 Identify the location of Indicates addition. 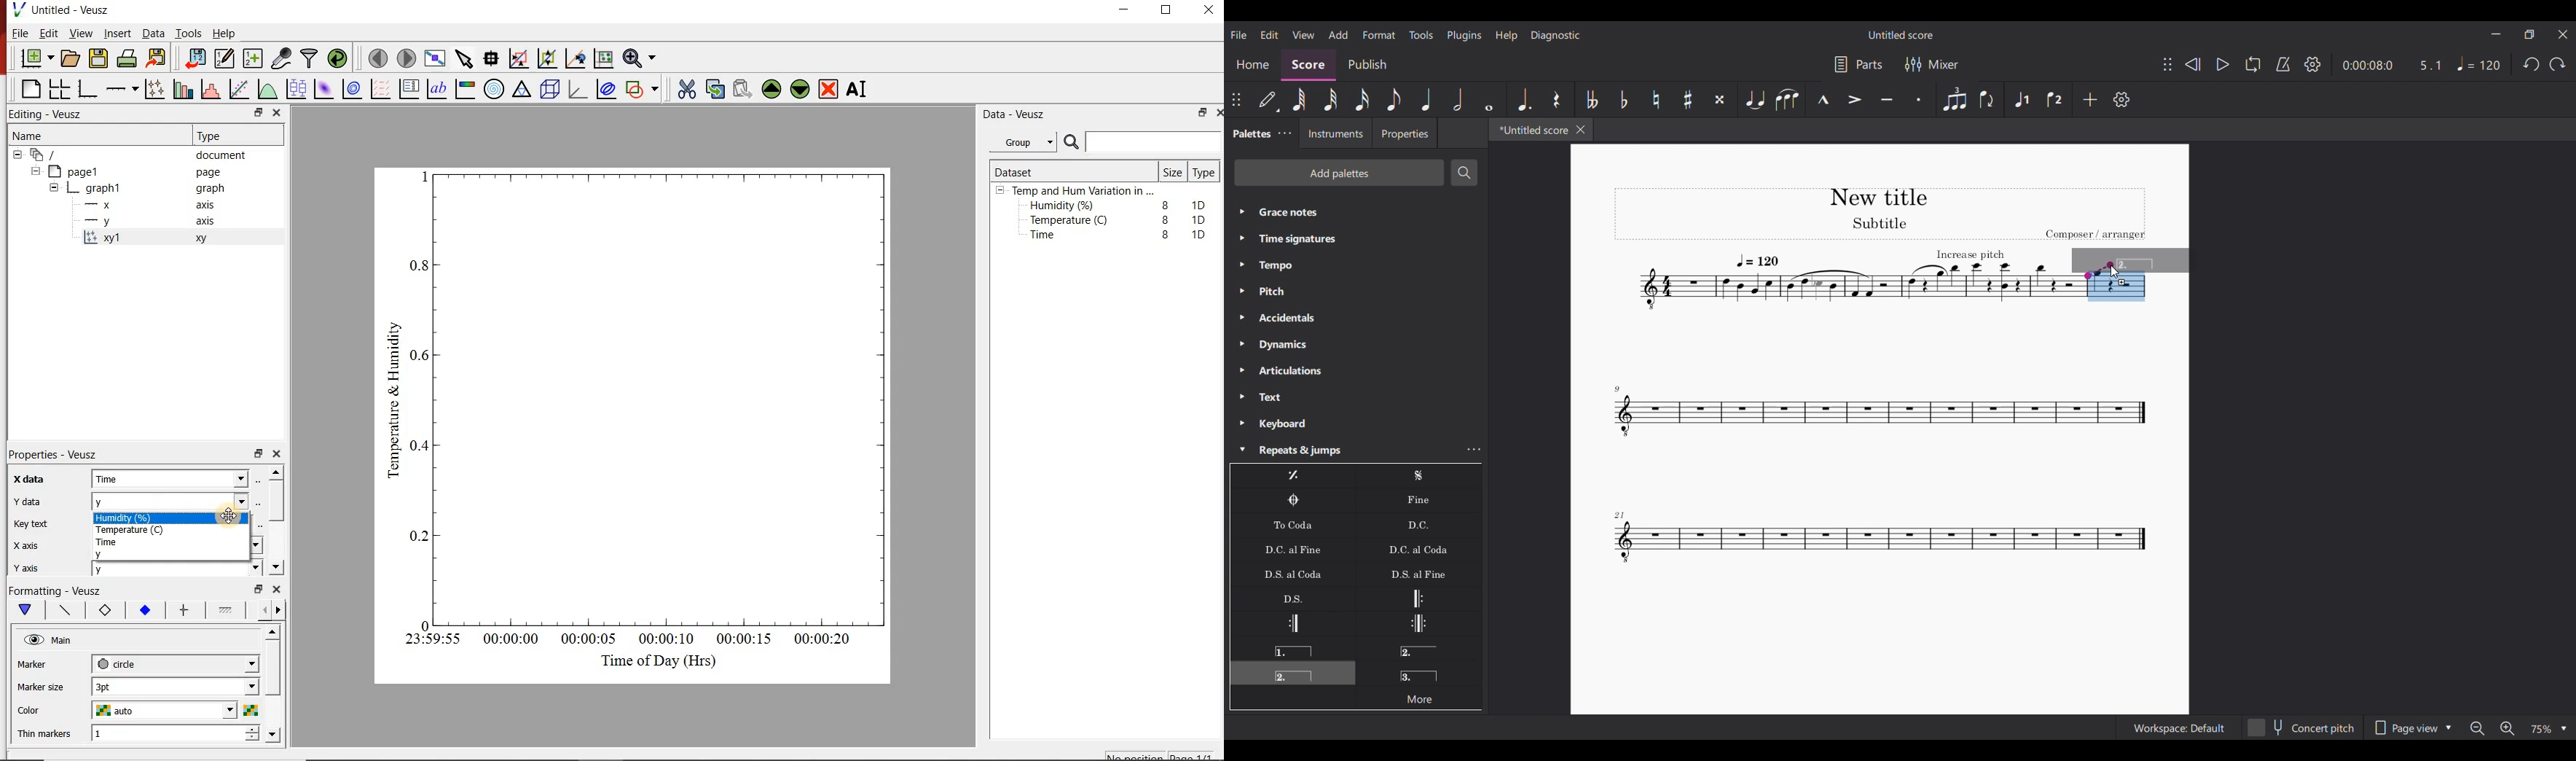
(2122, 282).